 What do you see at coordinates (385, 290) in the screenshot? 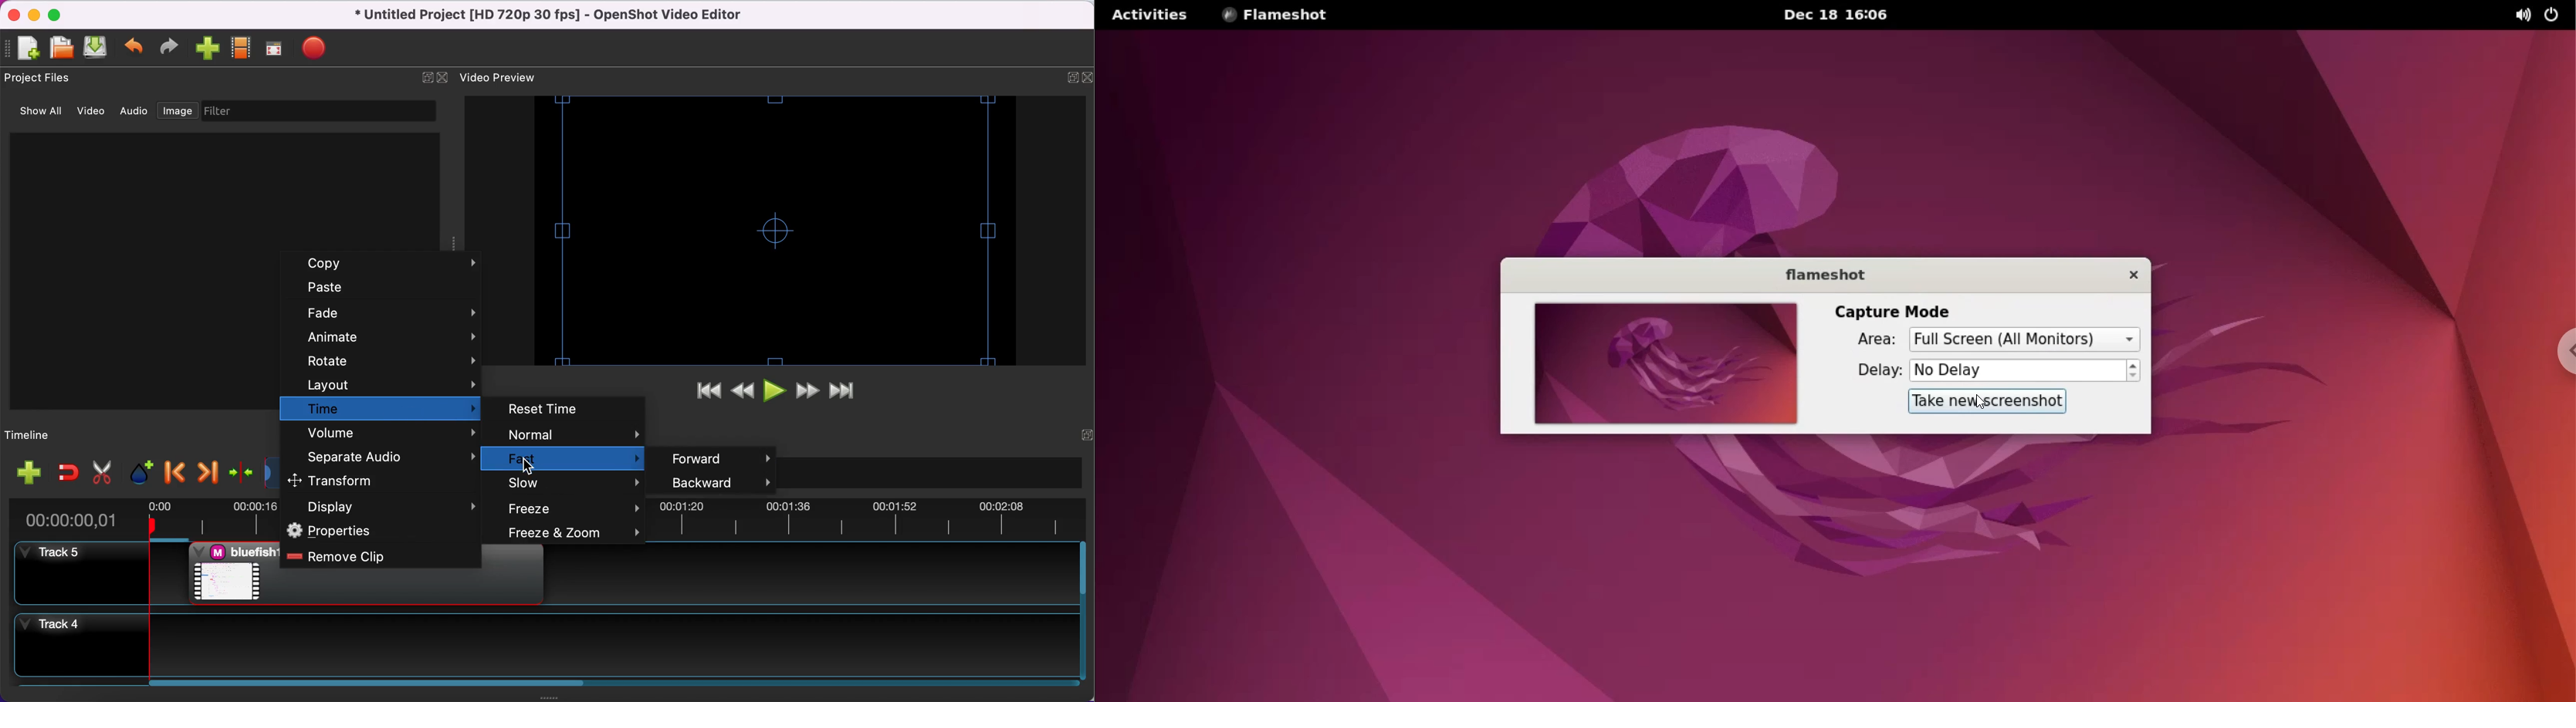
I see `paste` at bounding box center [385, 290].